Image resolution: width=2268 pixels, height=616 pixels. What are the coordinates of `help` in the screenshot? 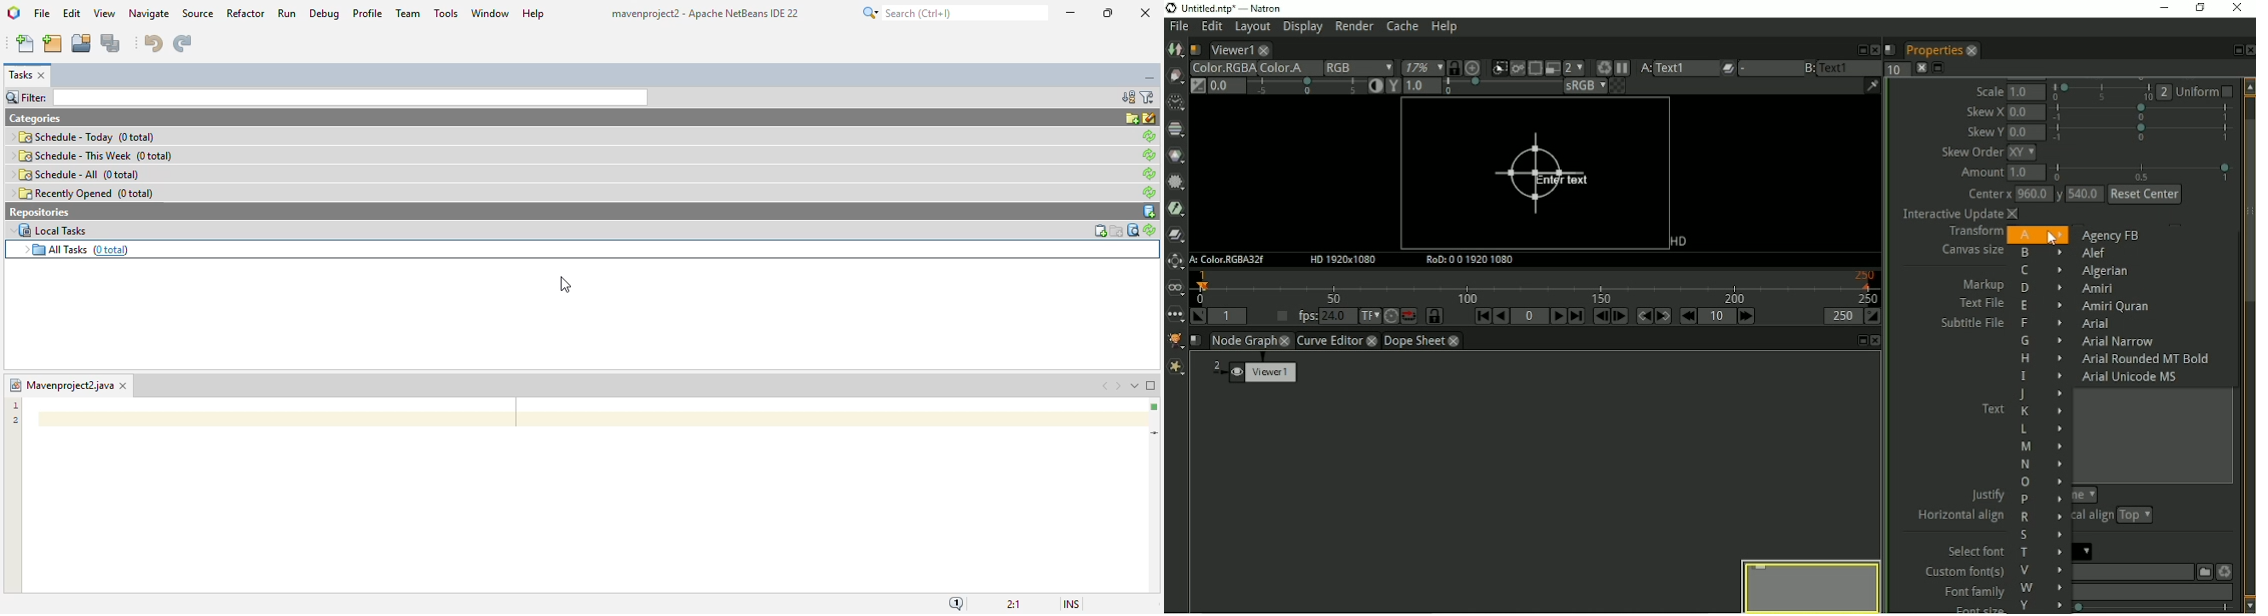 It's located at (534, 14).